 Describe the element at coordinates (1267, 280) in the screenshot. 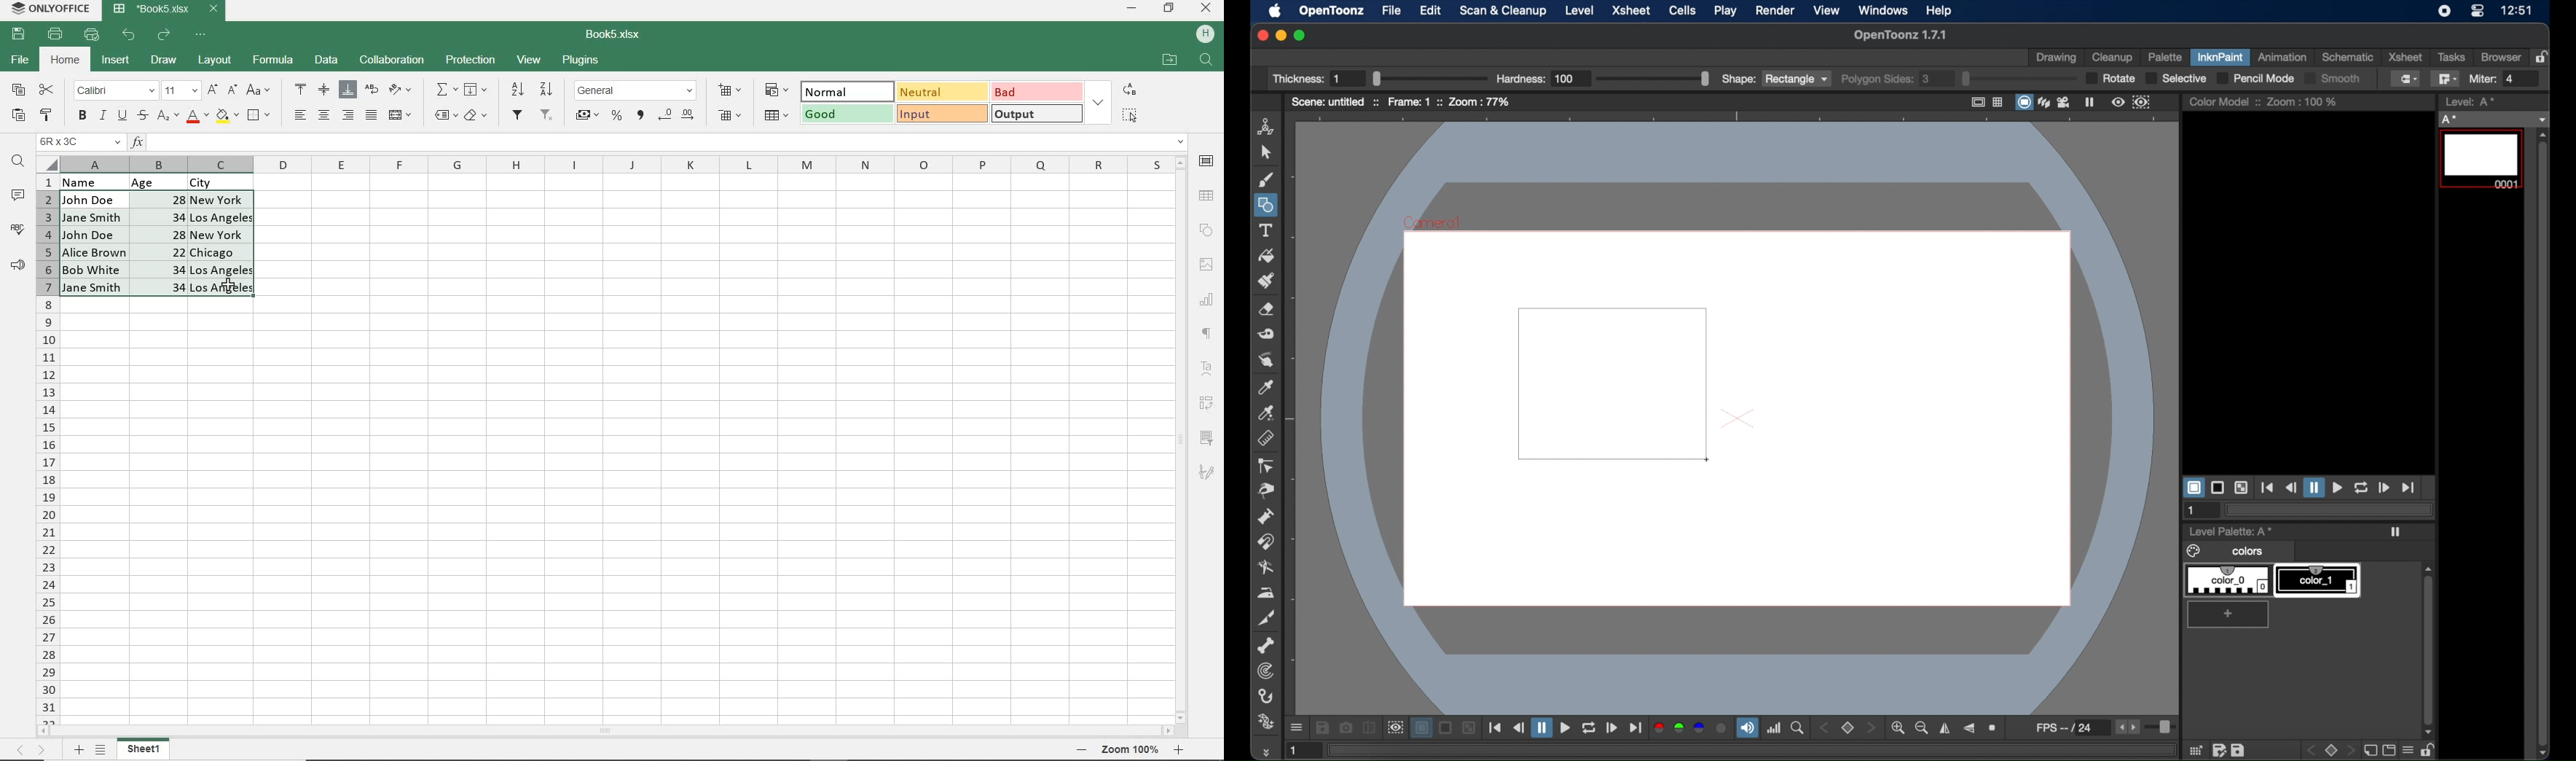

I see `paint brush tool` at that location.